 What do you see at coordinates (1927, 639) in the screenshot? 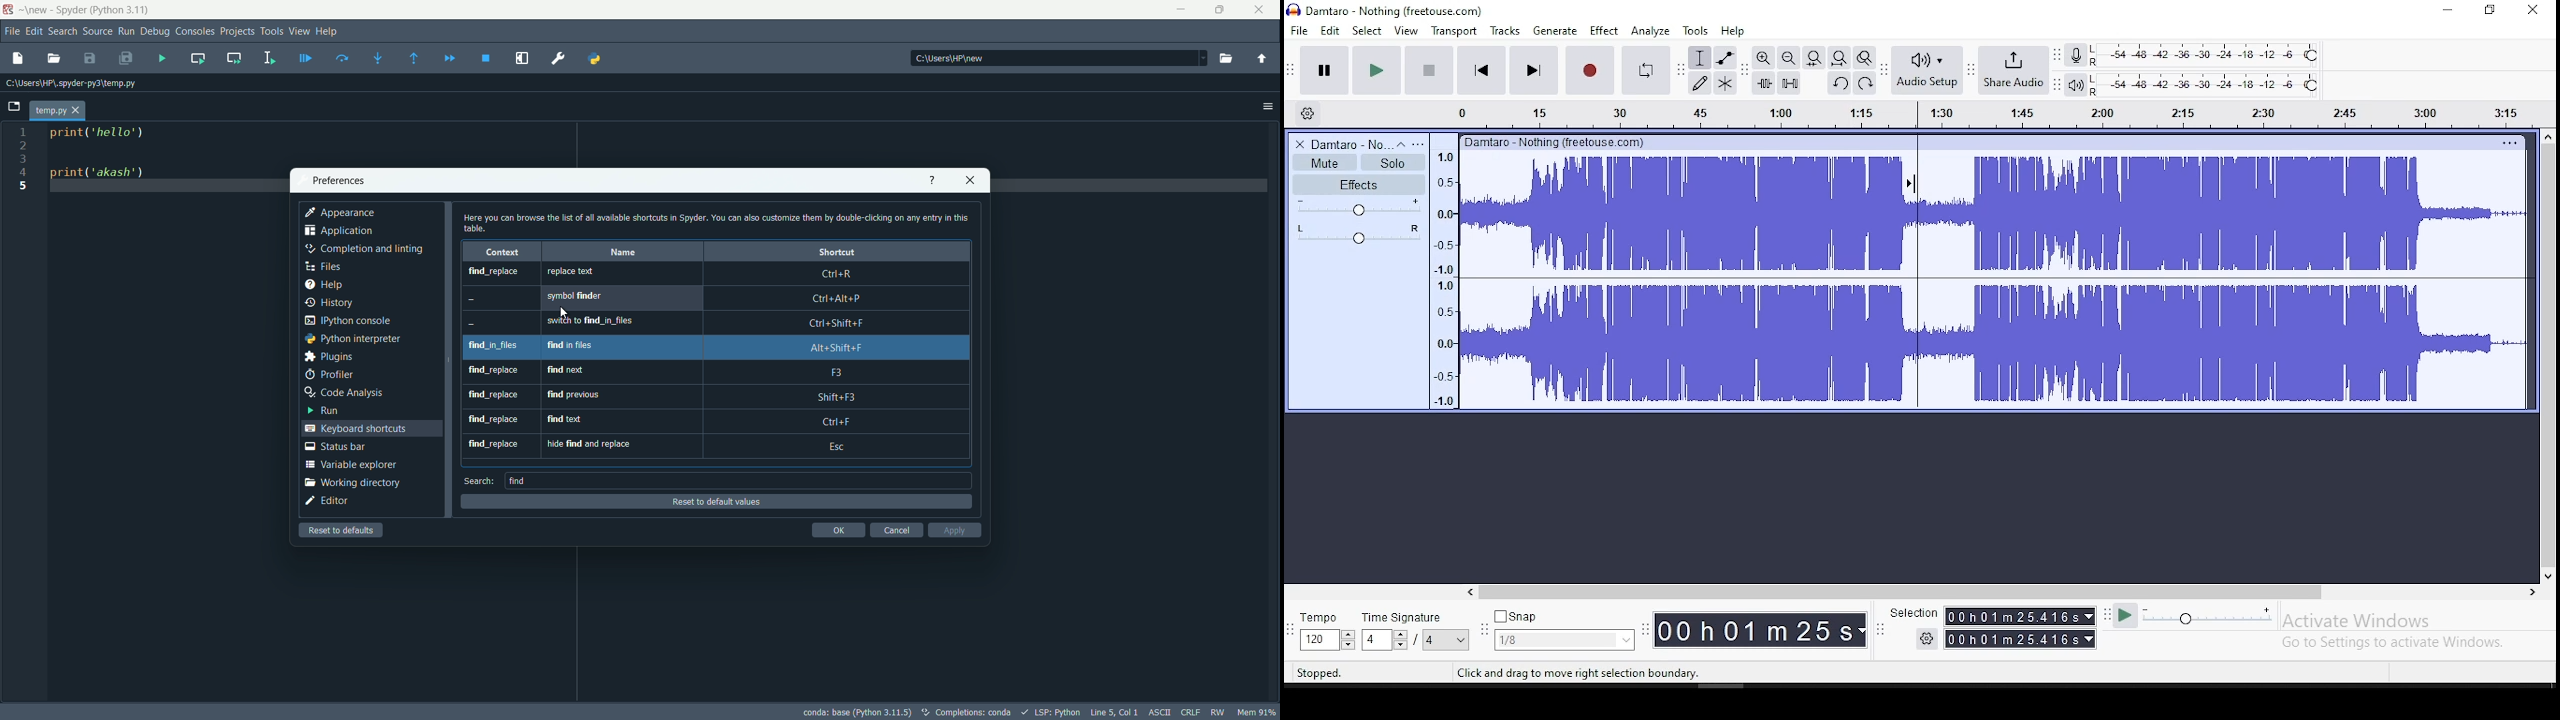
I see `settings` at bounding box center [1927, 639].